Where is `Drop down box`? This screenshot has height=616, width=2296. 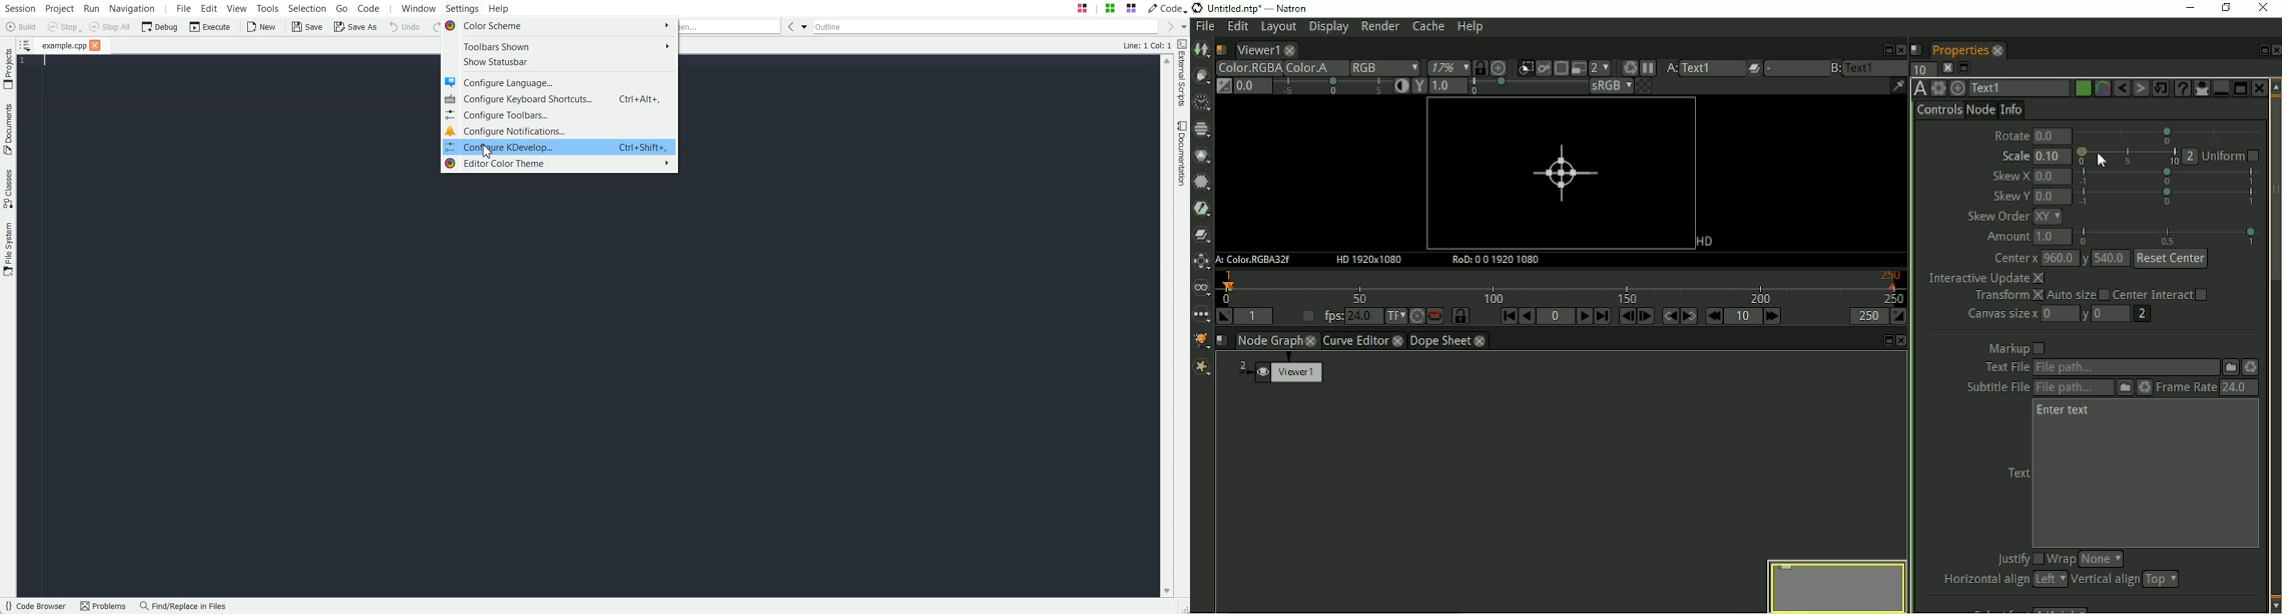 Drop down box is located at coordinates (1183, 27).